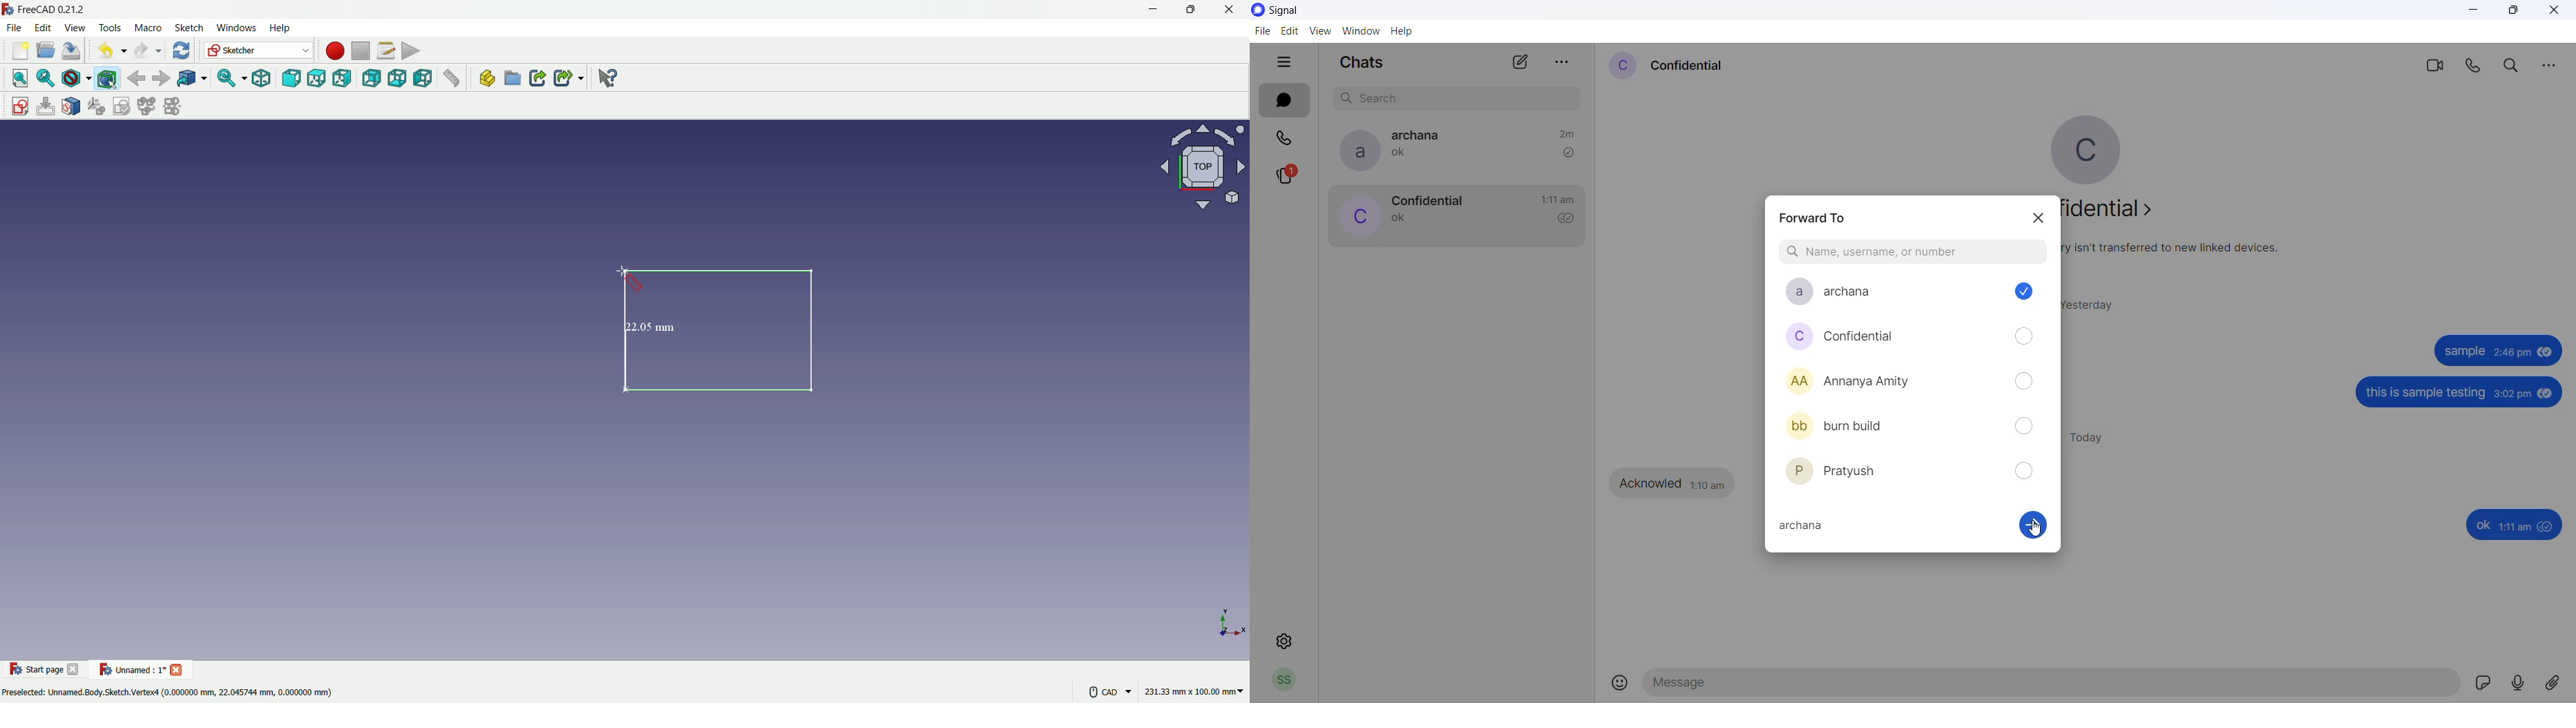 The image size is (2576, 728). What do you see at coordinates (36, 670) in the screenshot?
I see `start page` at bounding box center [36, 670].